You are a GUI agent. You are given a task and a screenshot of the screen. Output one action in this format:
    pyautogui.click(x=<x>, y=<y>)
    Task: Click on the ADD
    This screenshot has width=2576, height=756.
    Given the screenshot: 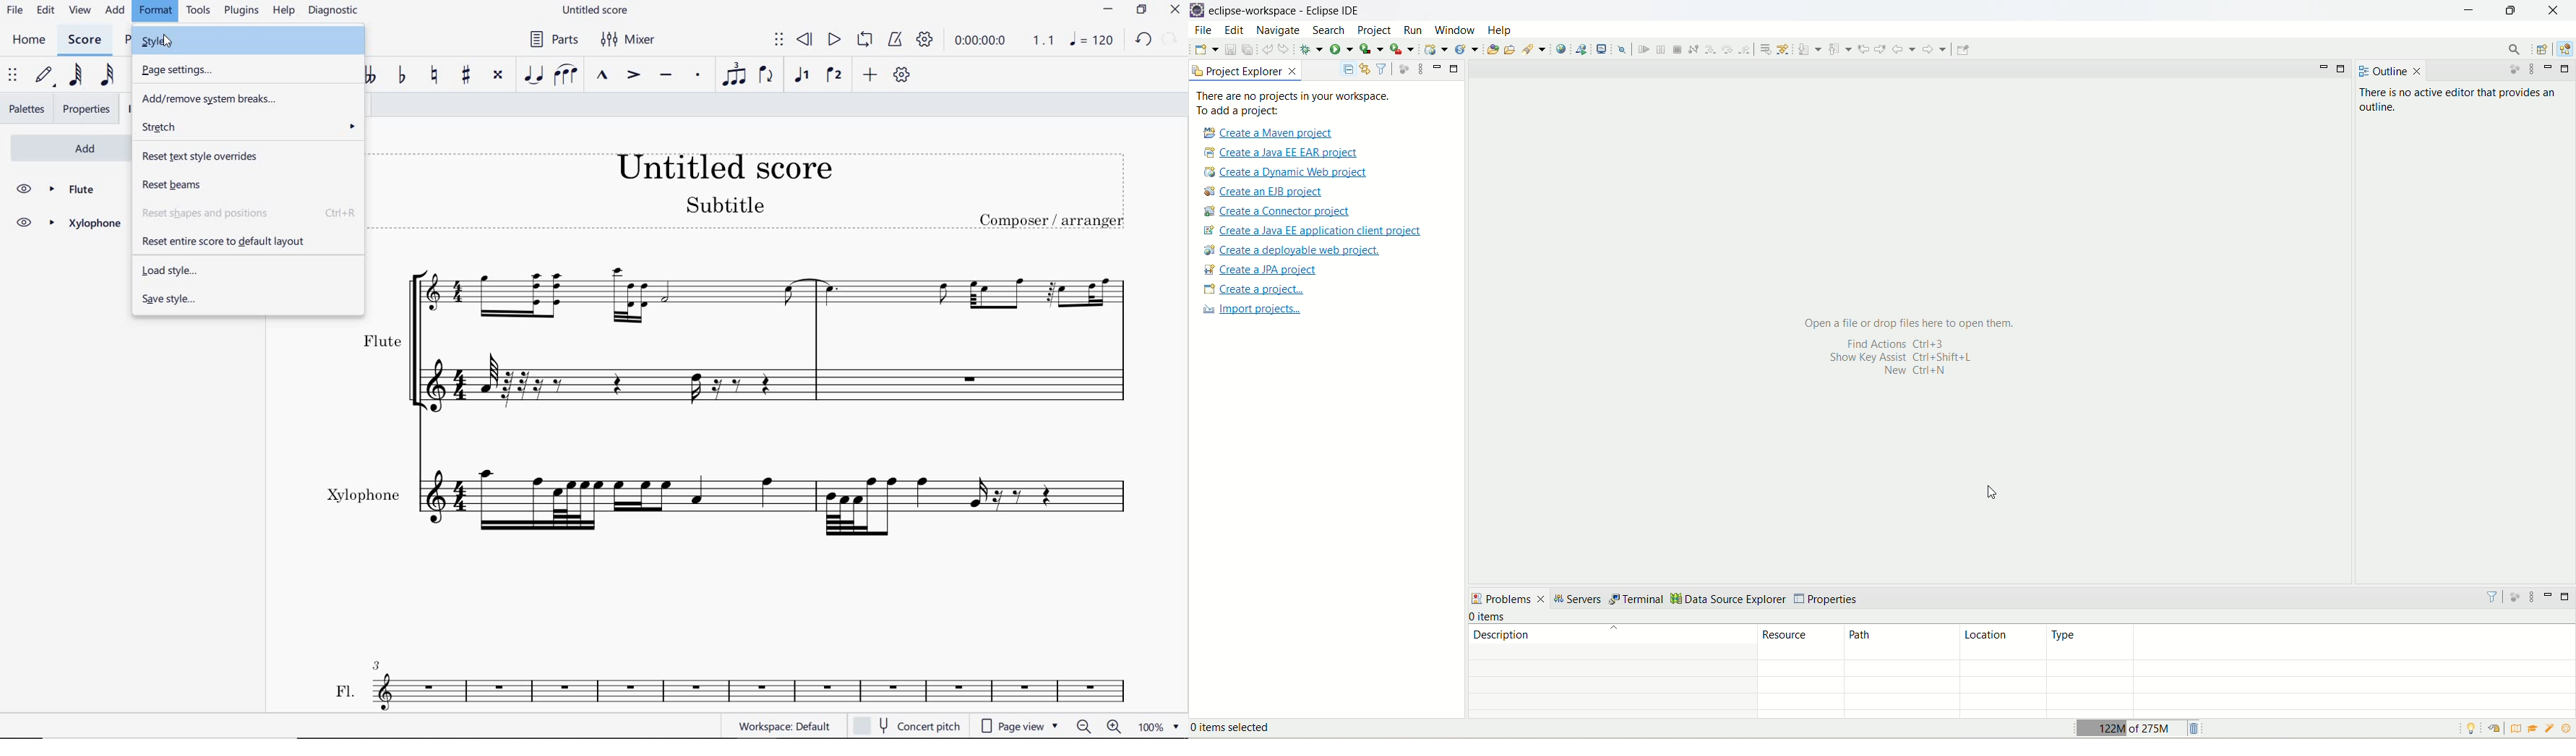 What is the action you would take?
    pyautogui.click(x=67, y=147)
    